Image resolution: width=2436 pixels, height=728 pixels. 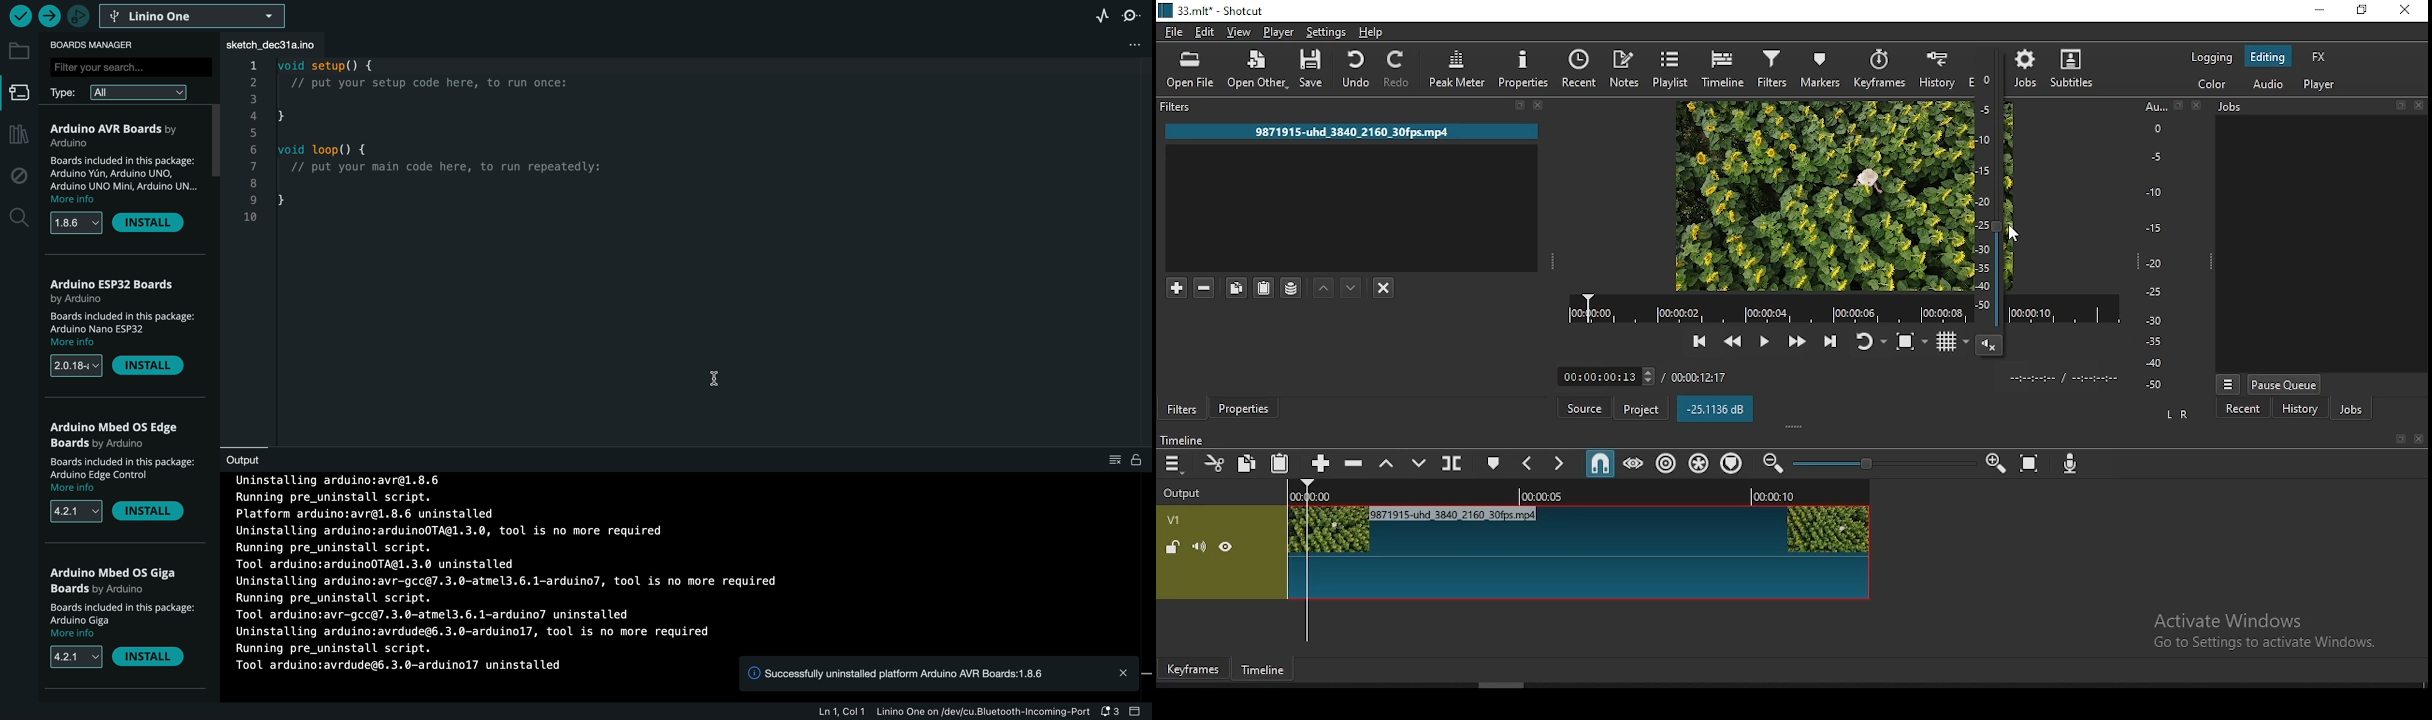 What do you see at coordinates (1375, 32) in the screenshot?
I see `help` at bounding box center [1375, 32].